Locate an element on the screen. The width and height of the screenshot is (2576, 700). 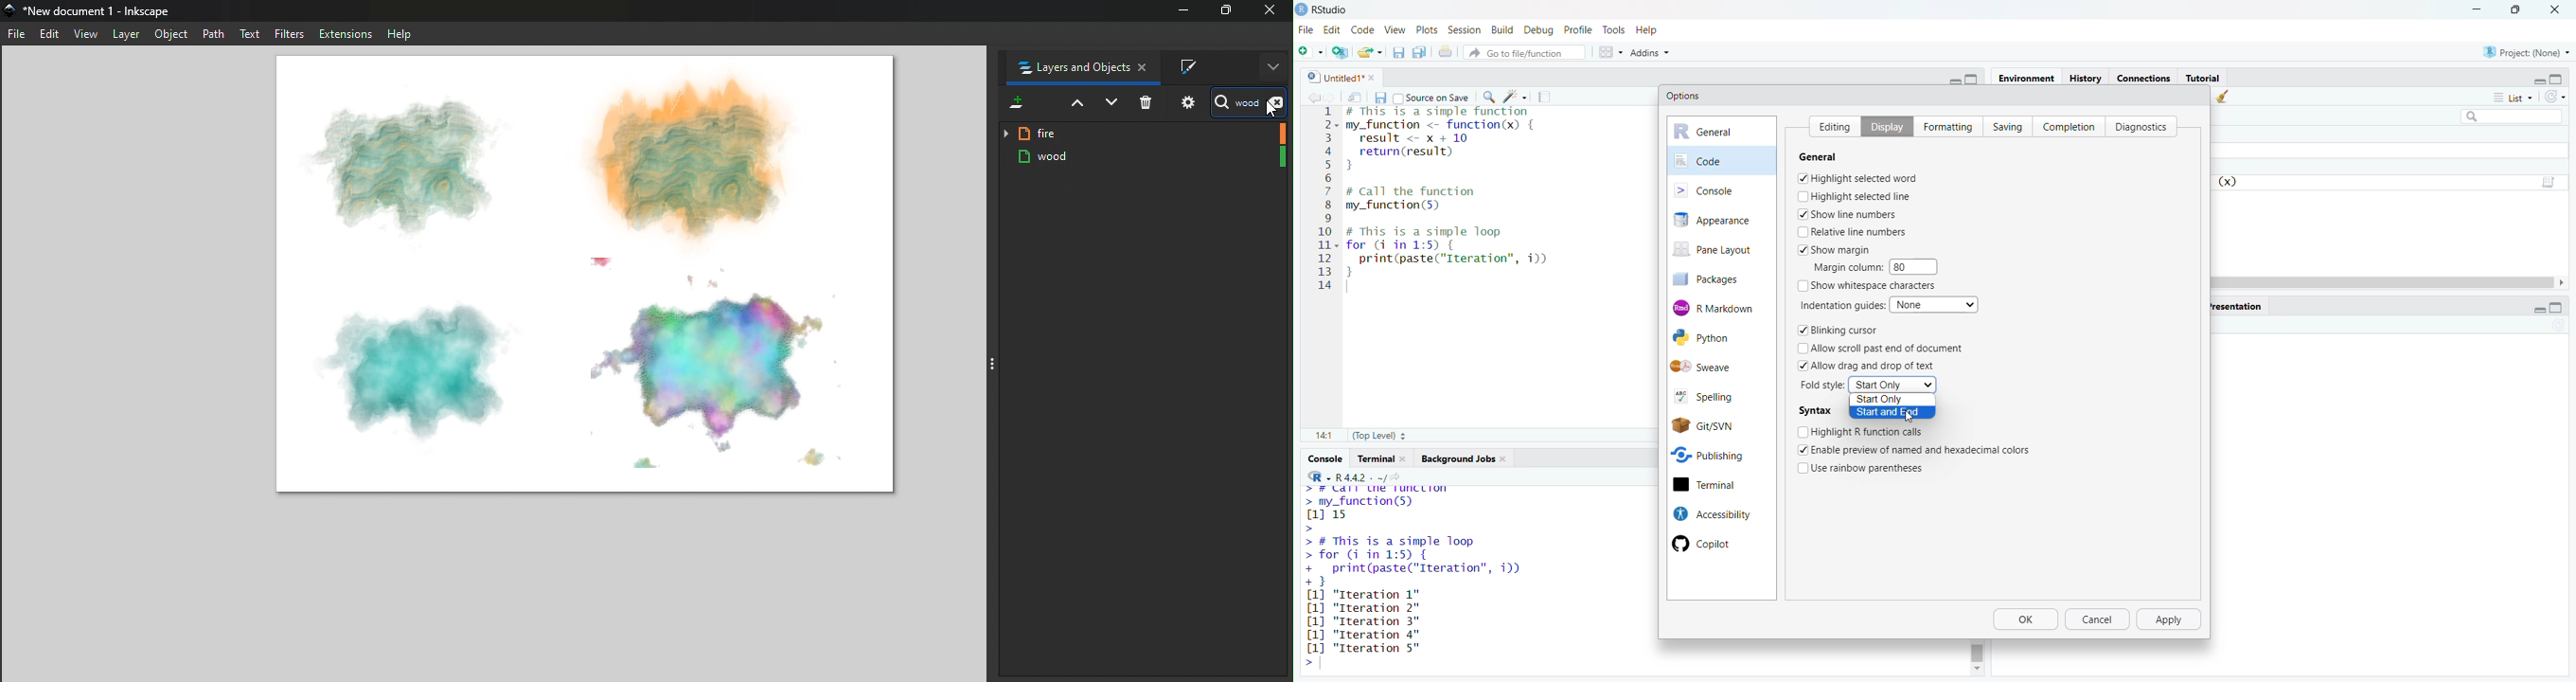
script is located at coordinates (2551, 180).